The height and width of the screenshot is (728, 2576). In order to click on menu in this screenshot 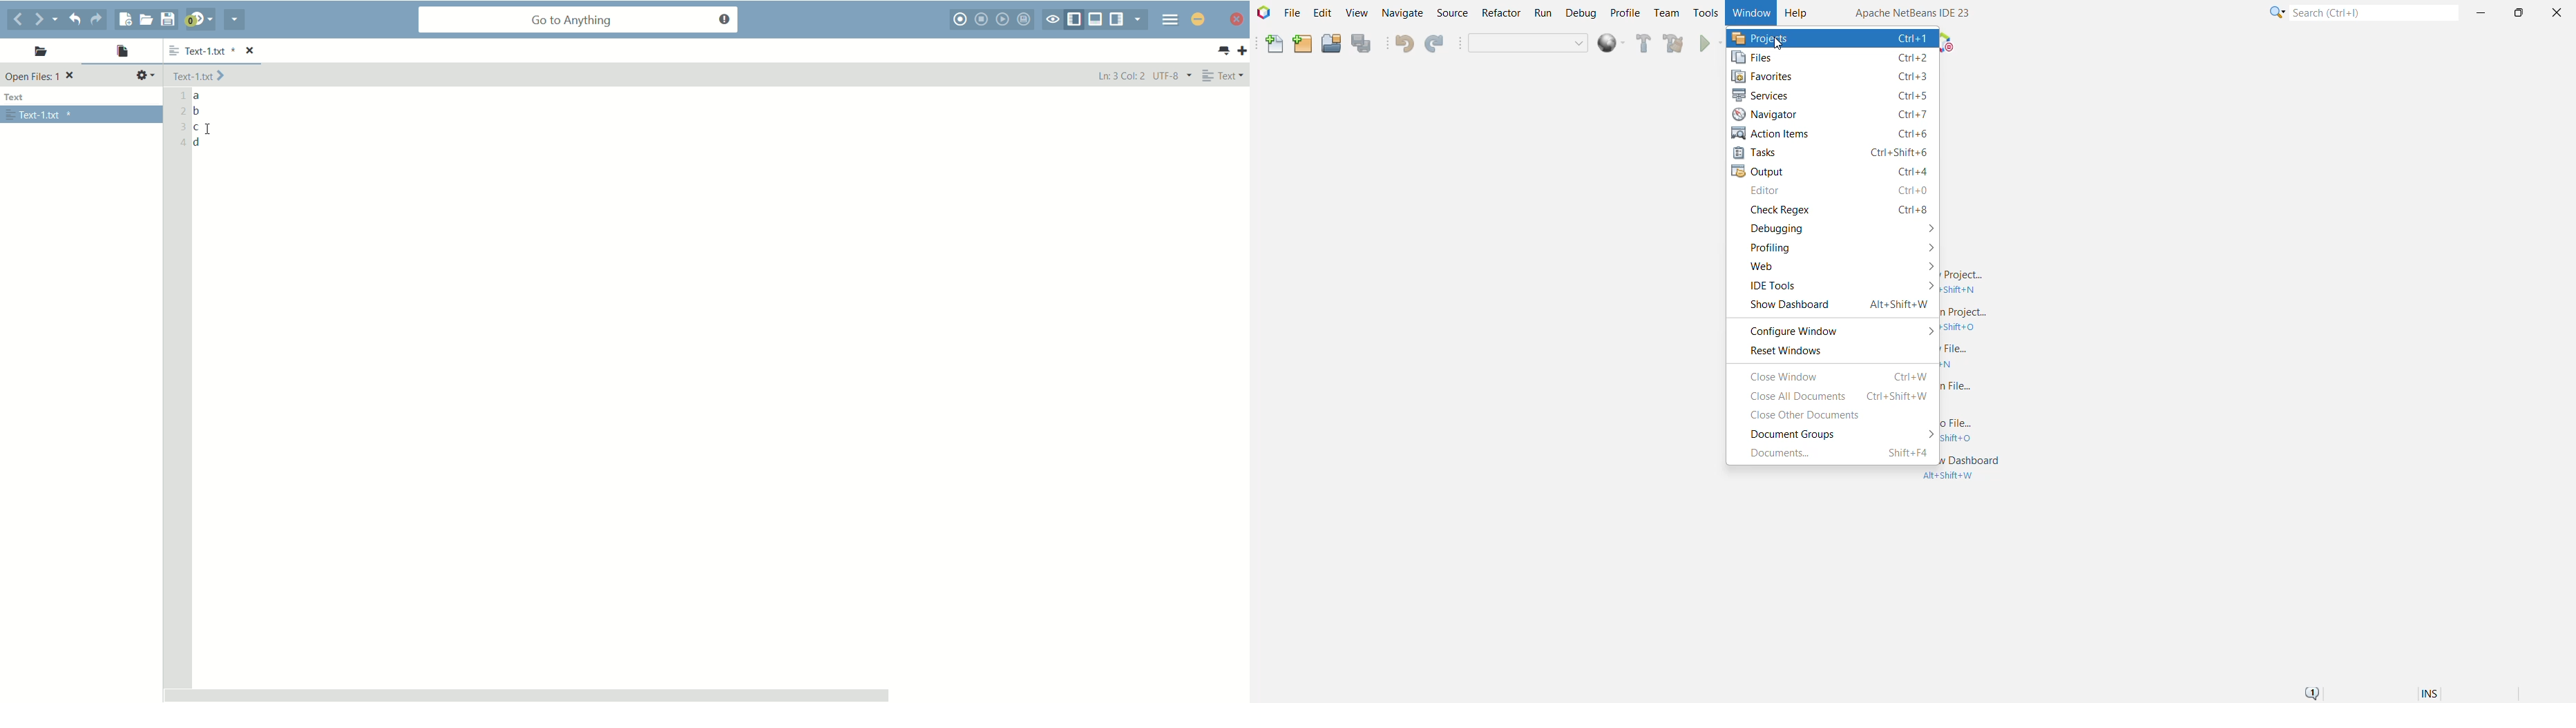, I will do `click(1169, 21)`.